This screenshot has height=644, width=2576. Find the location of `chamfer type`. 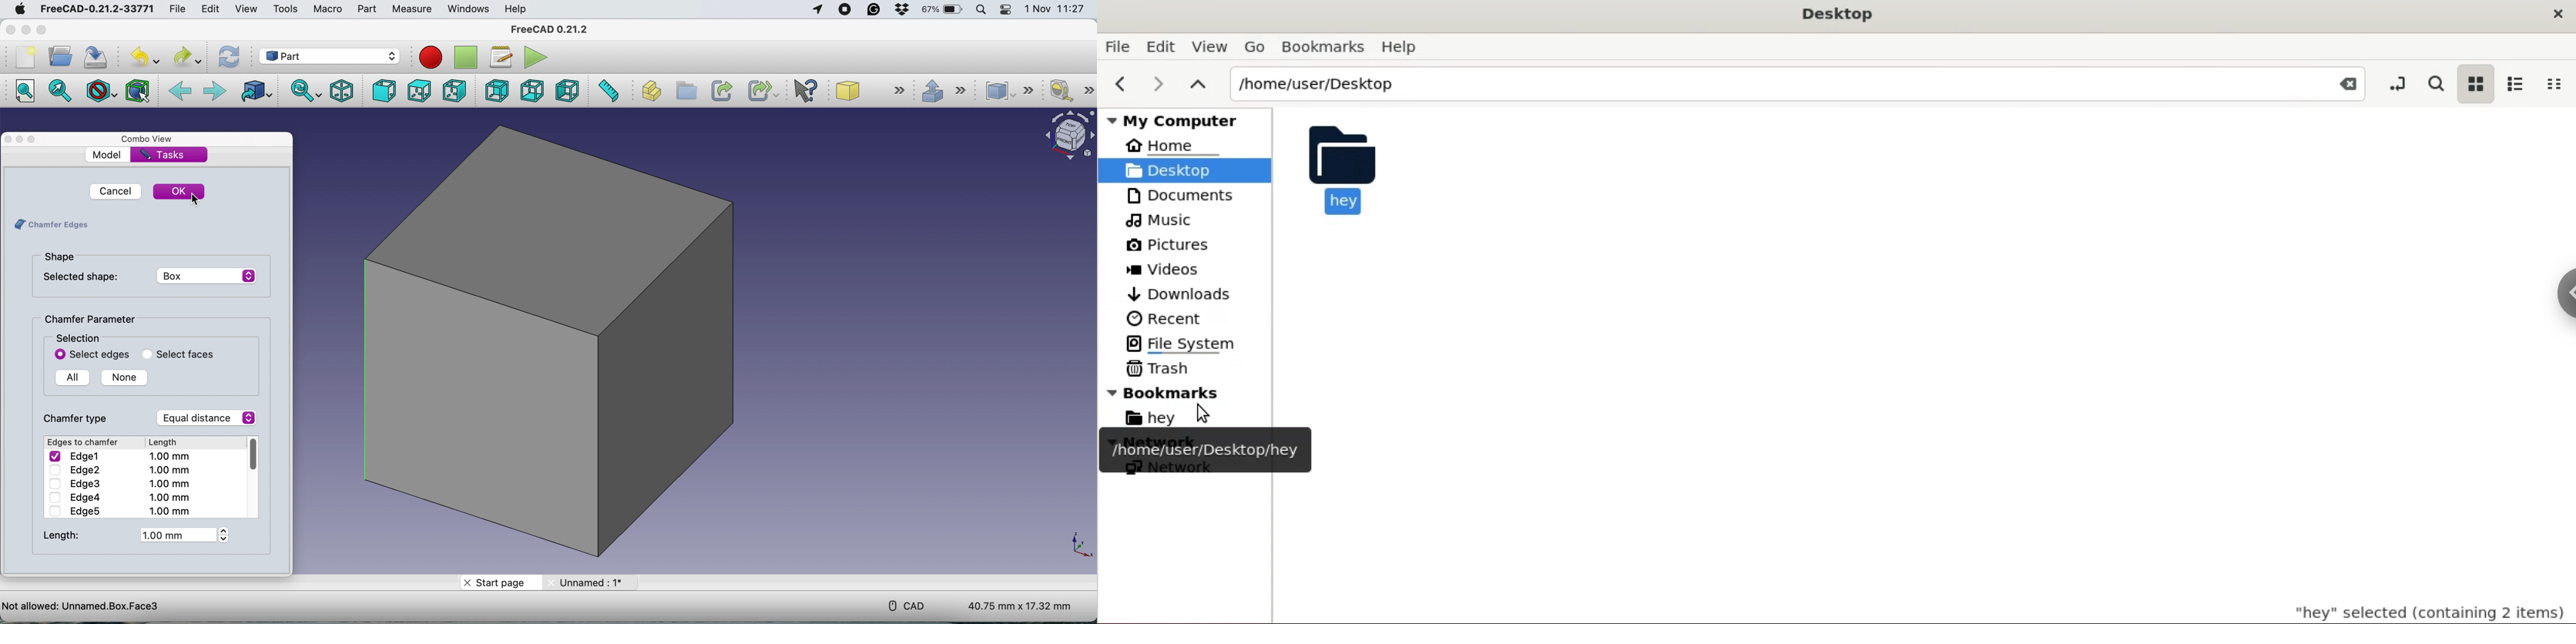

chamfer type is located at coordinates (76, 418).